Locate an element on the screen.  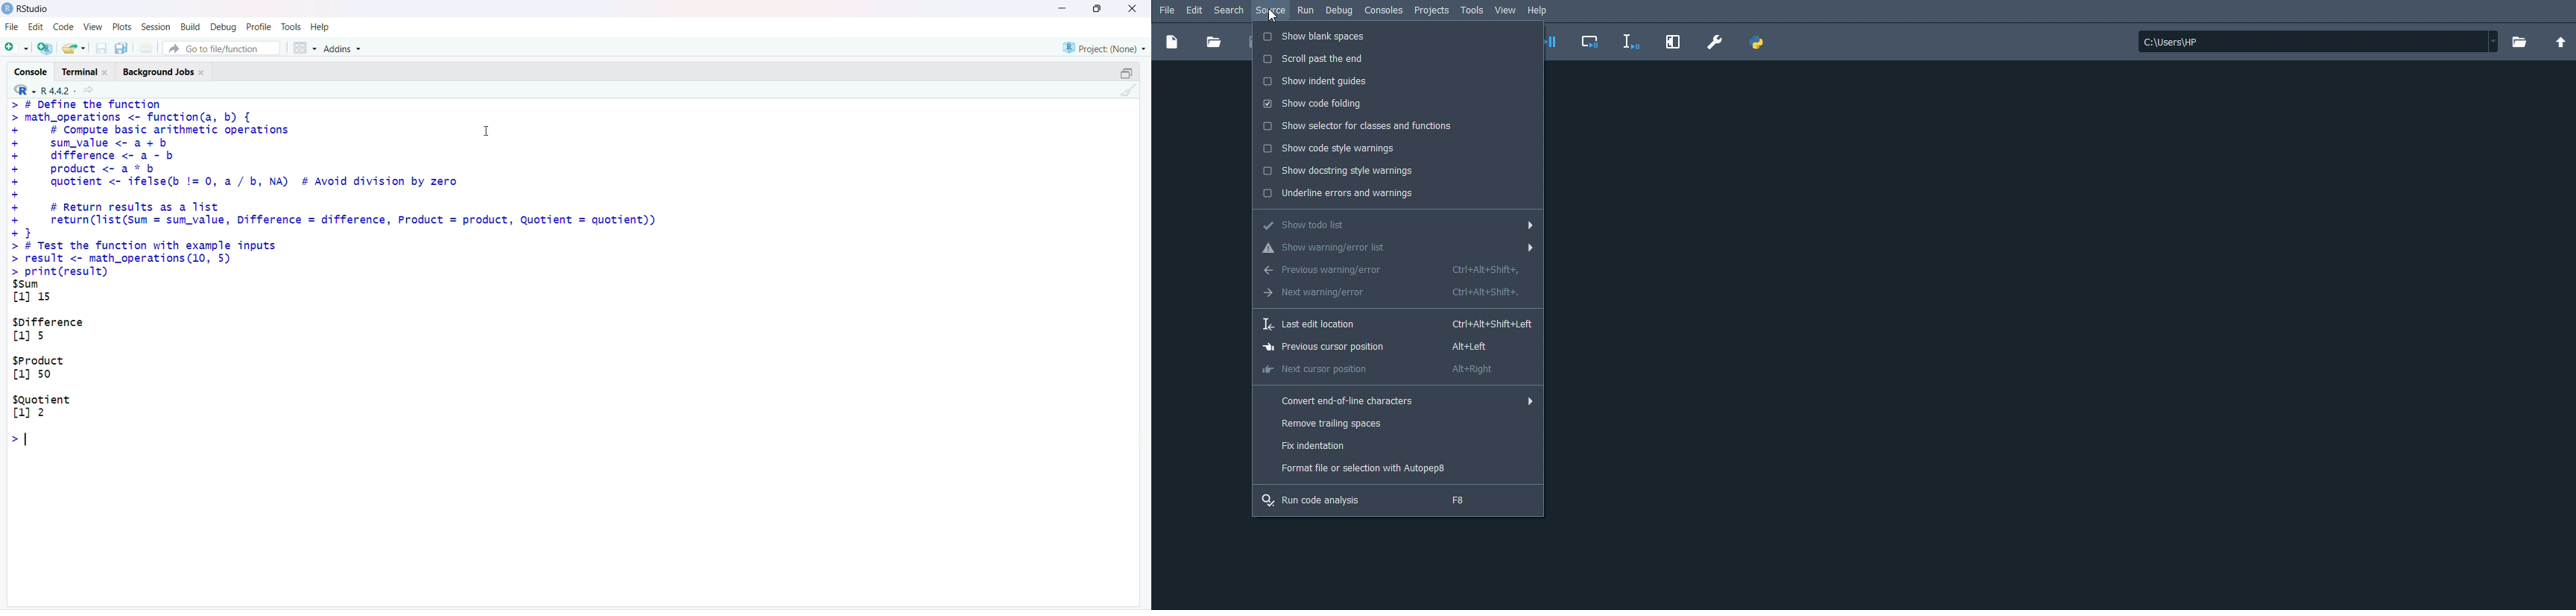
Clear console (Ctrl +L) is located at coordinates (1126, 93).